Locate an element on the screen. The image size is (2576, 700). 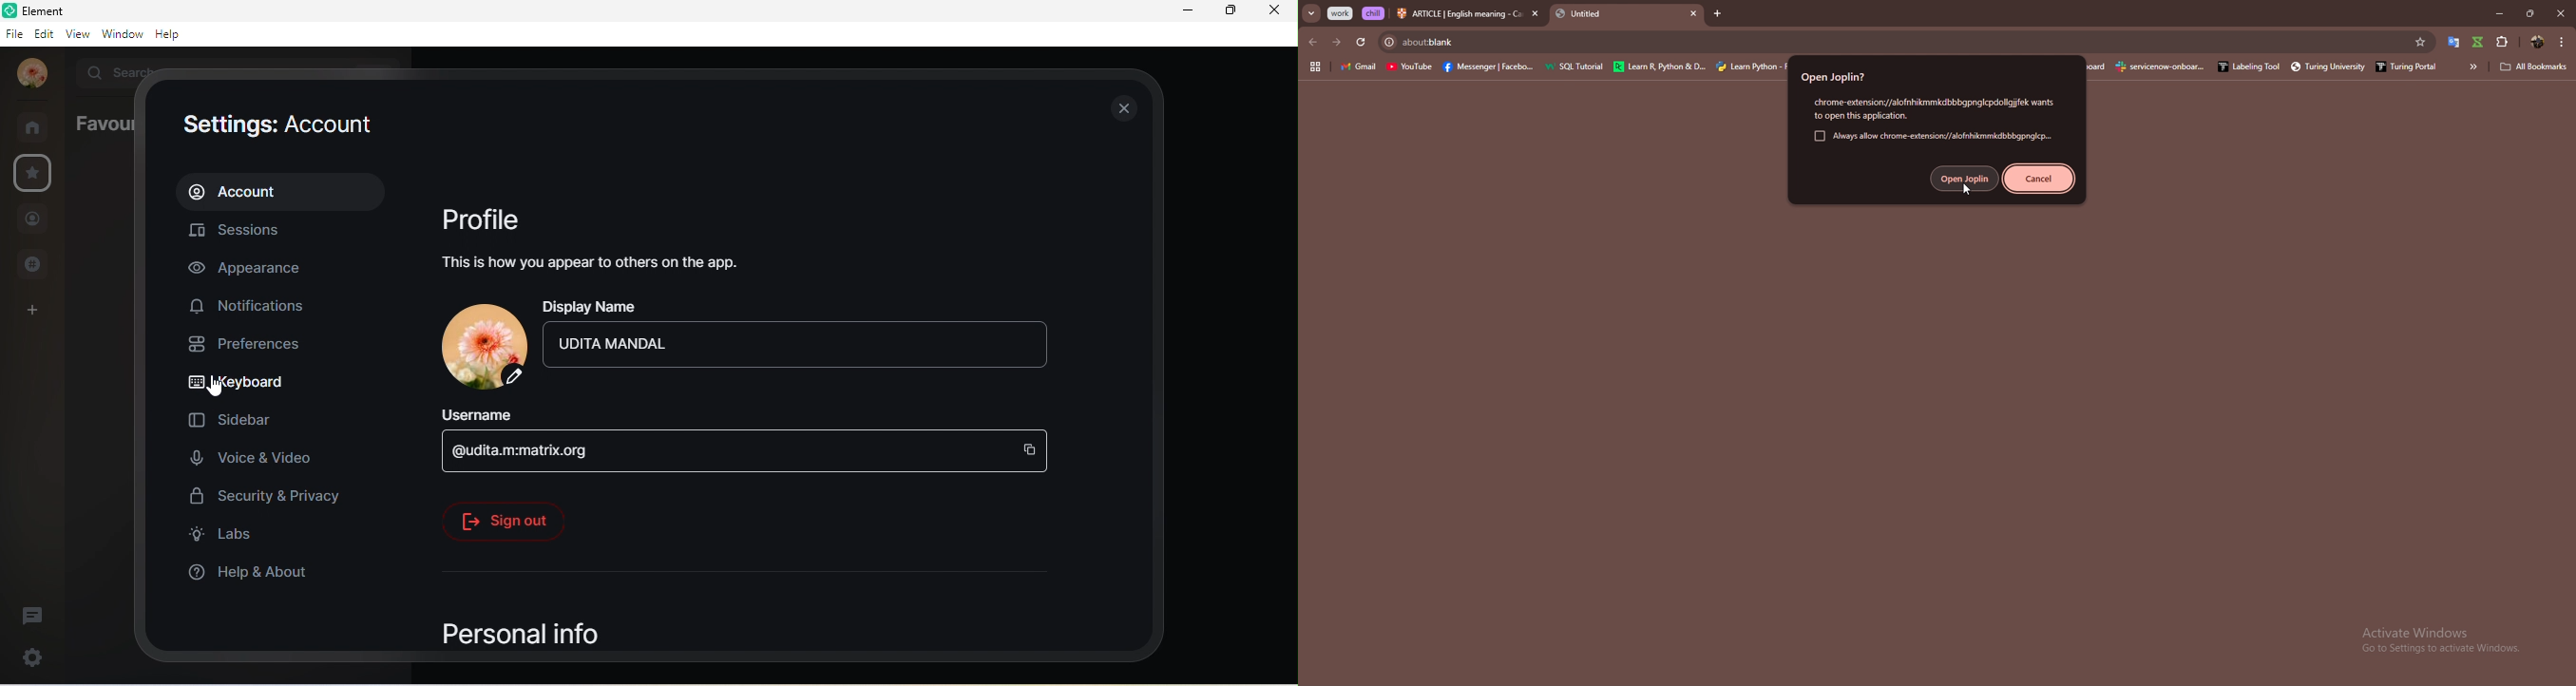
username is located at coordinates (490, 413).